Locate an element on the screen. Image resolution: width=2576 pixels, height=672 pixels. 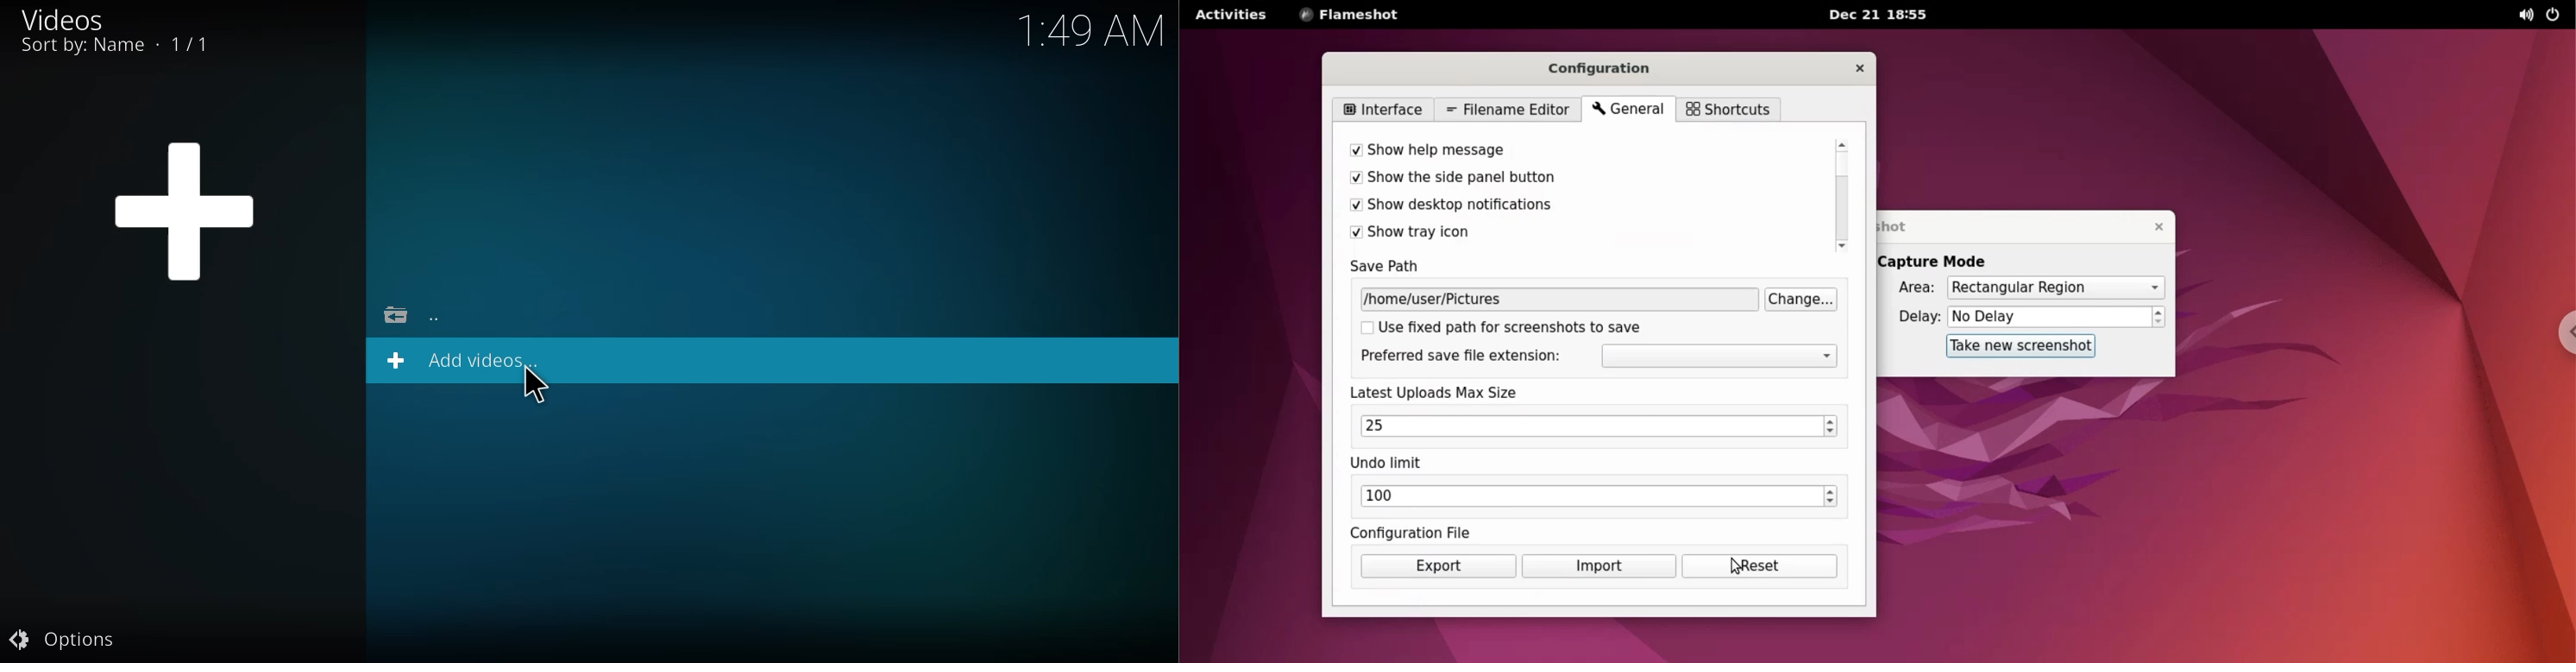
go back is located at coordinates (415, 314).